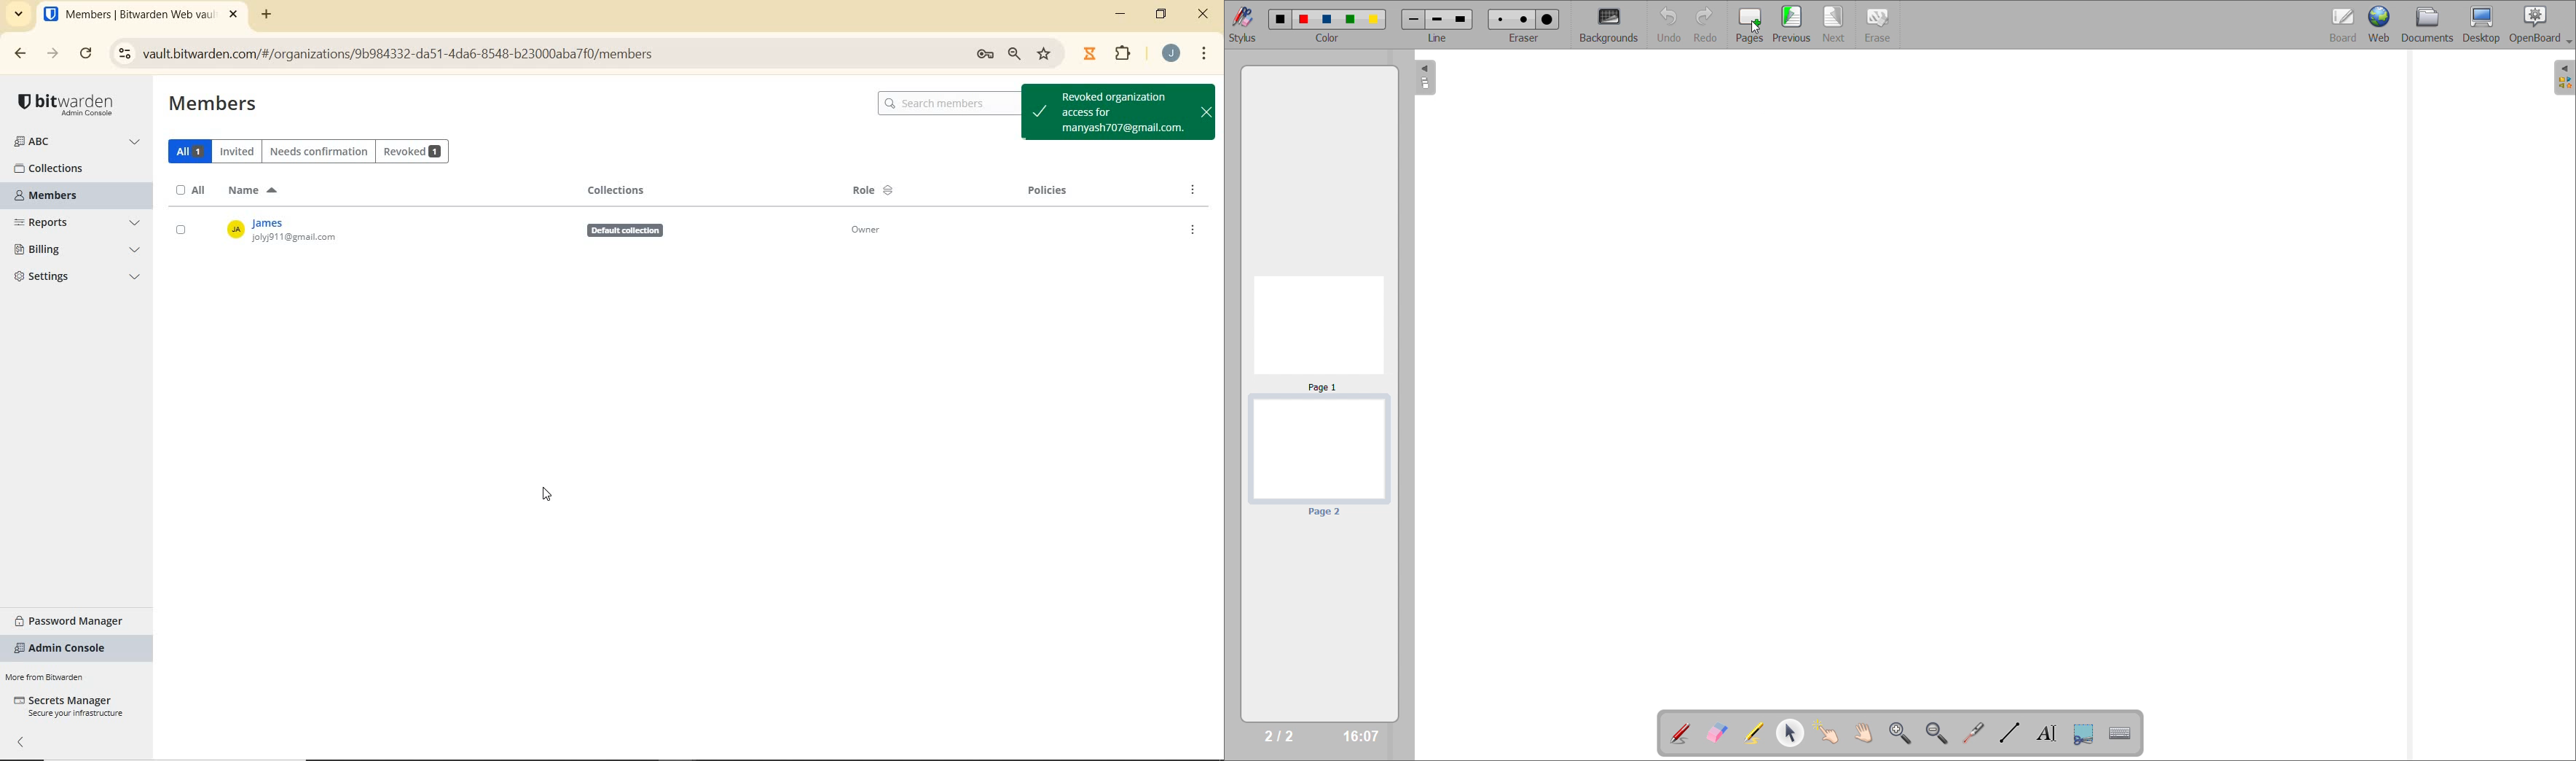 This screenshot has width=2576, height=784. Describe the element at coordinates (940, 104) in the screenshot. I see `Q search members` at that location.